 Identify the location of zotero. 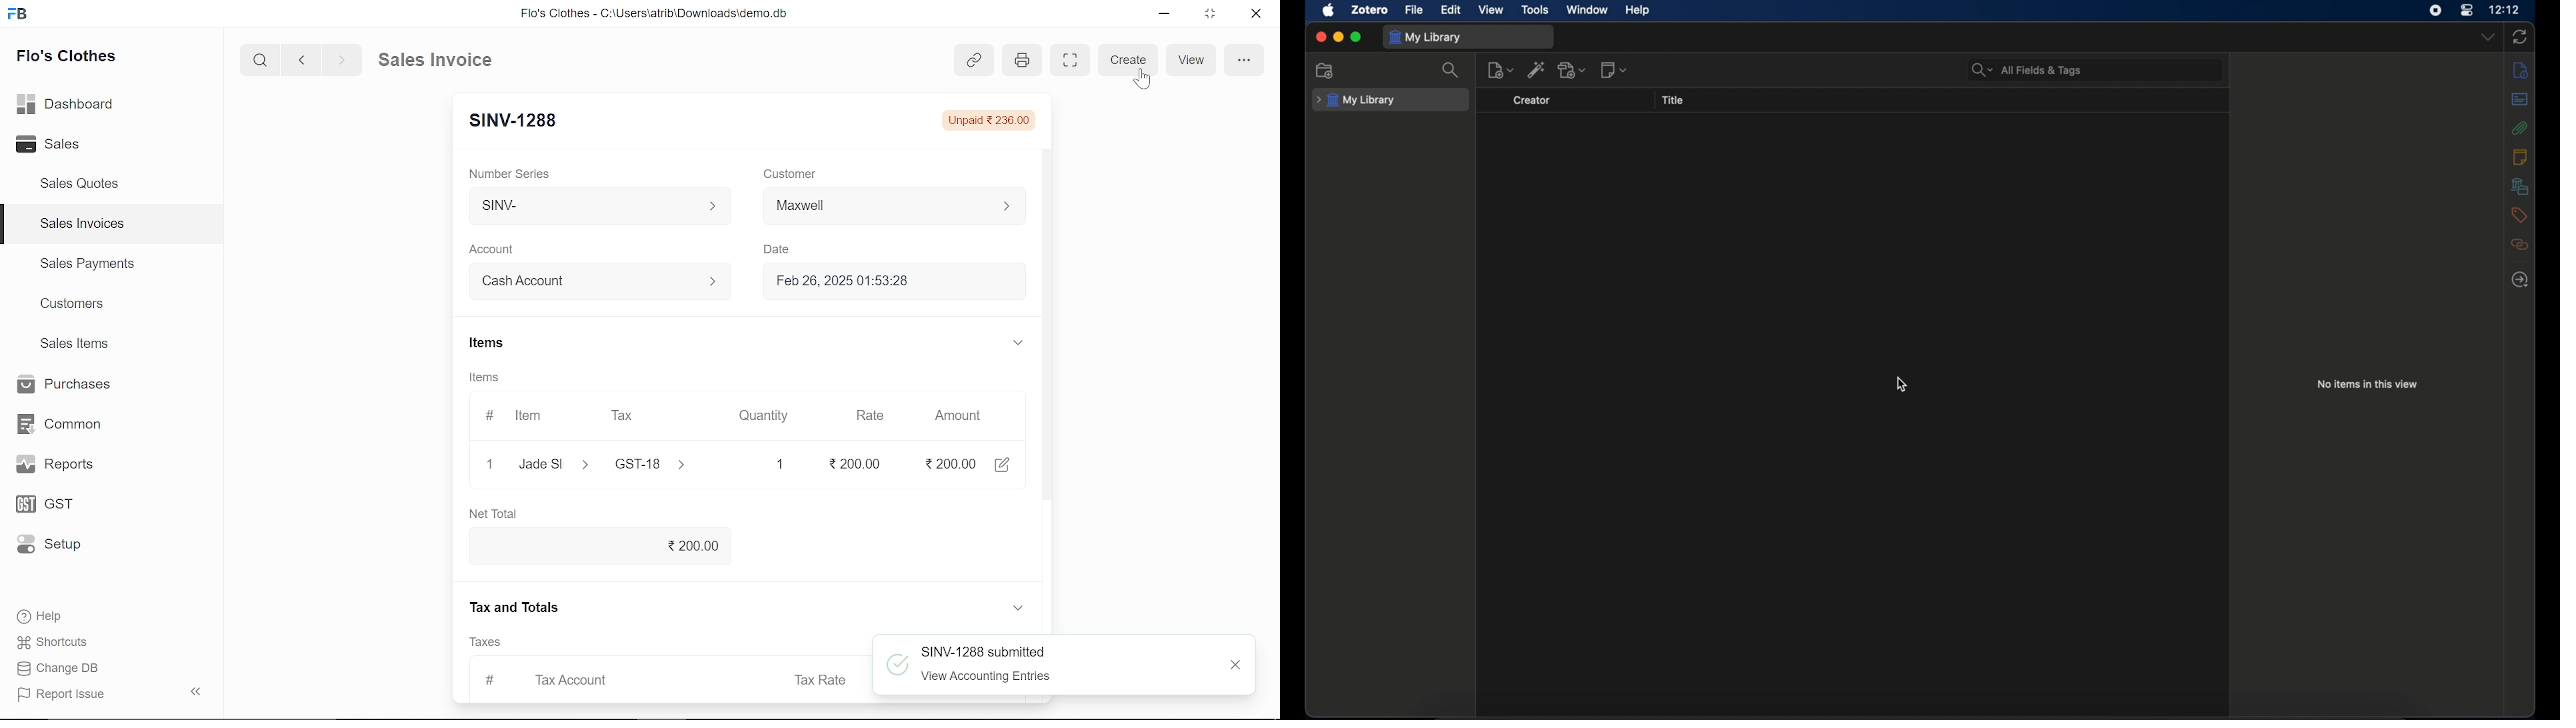
(1371, 9).